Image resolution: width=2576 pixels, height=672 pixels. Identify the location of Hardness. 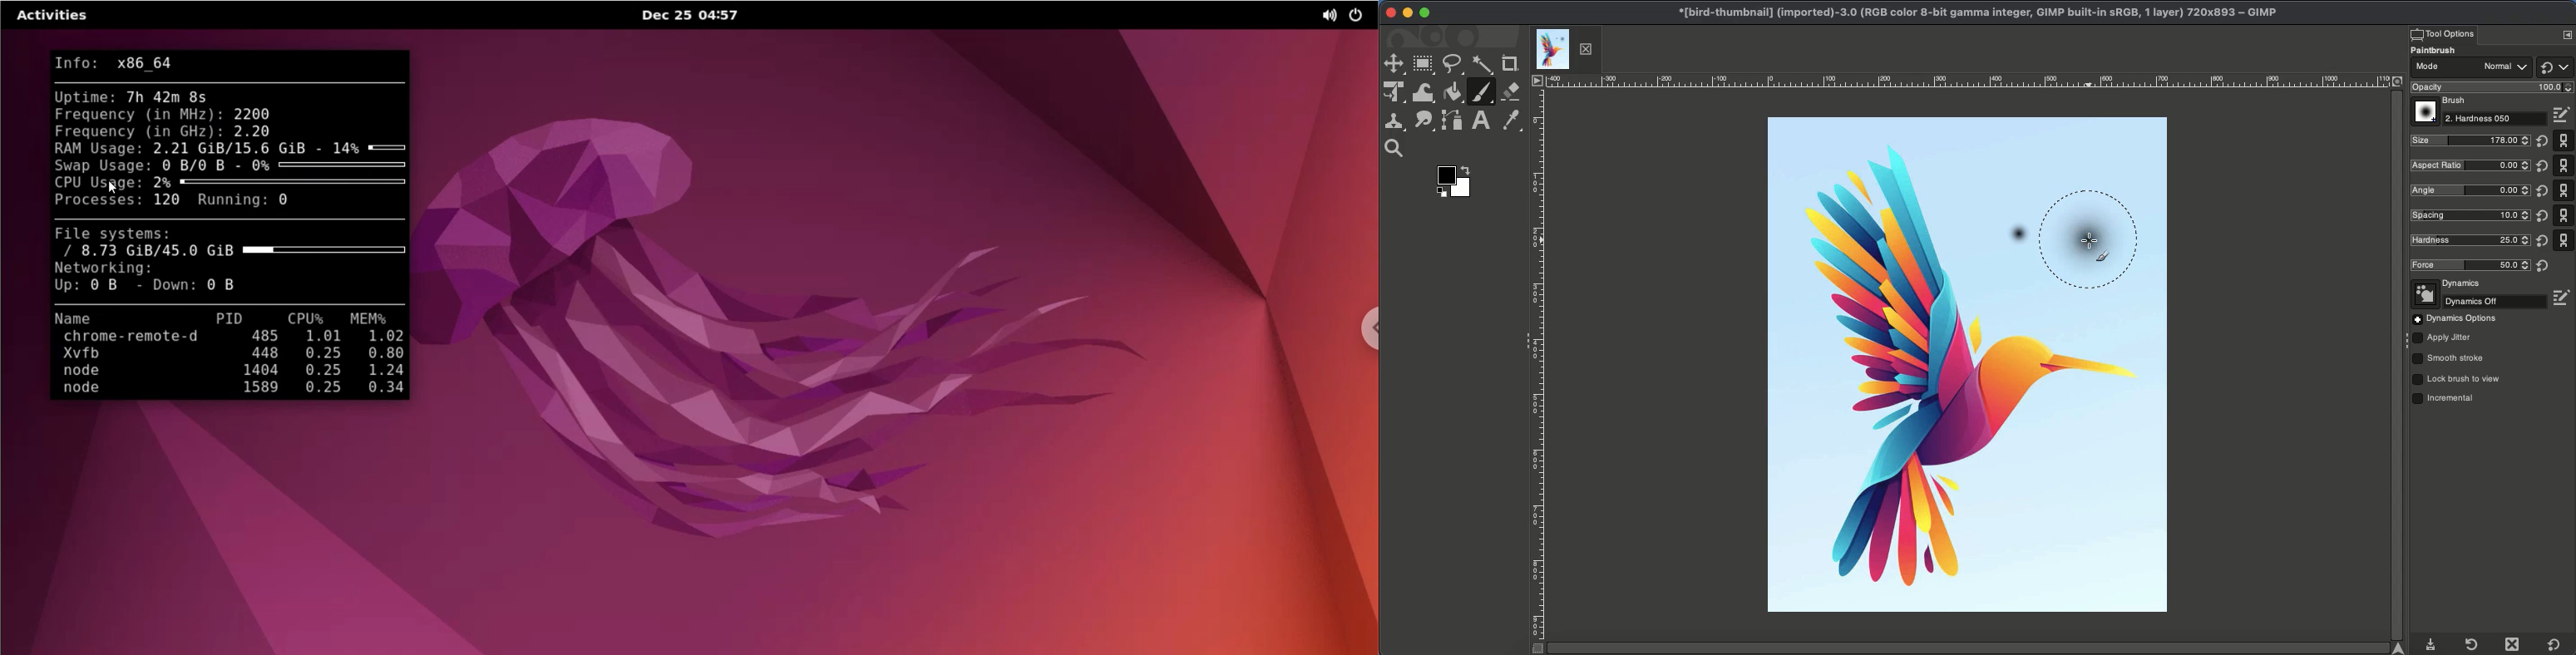
(2466, 239).